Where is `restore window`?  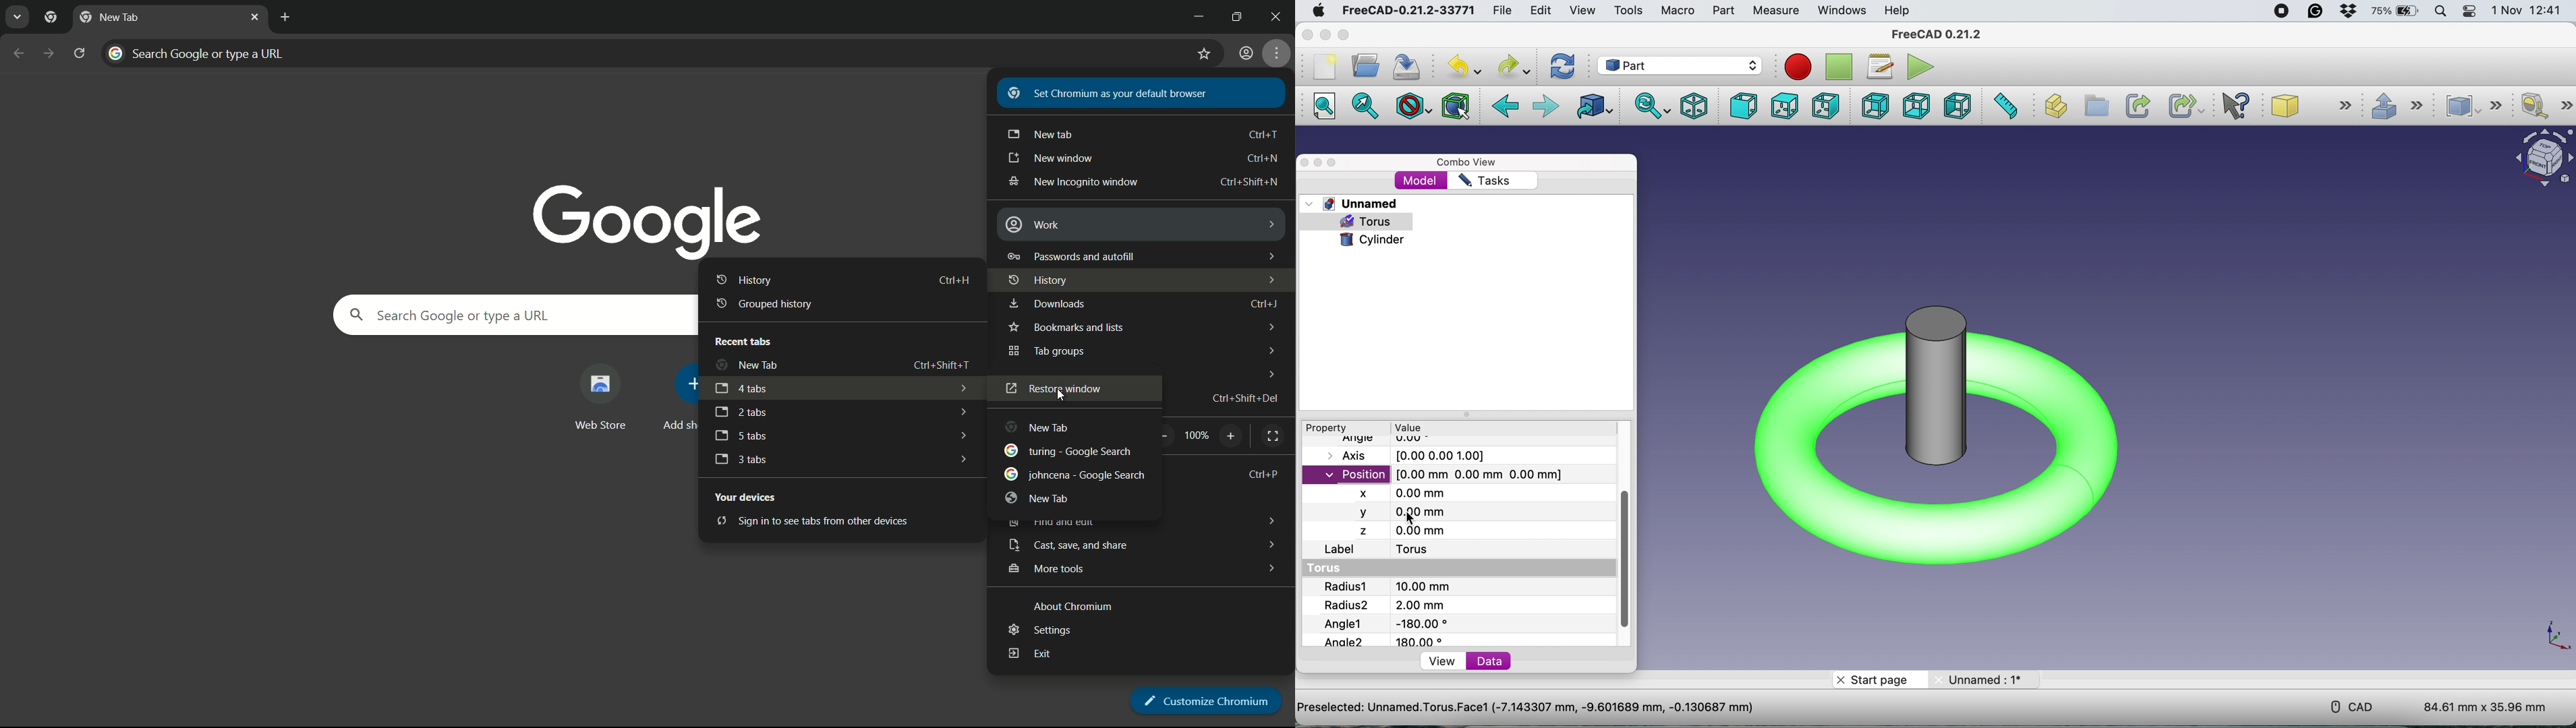 restore window is located at coordinates (1052, 390).